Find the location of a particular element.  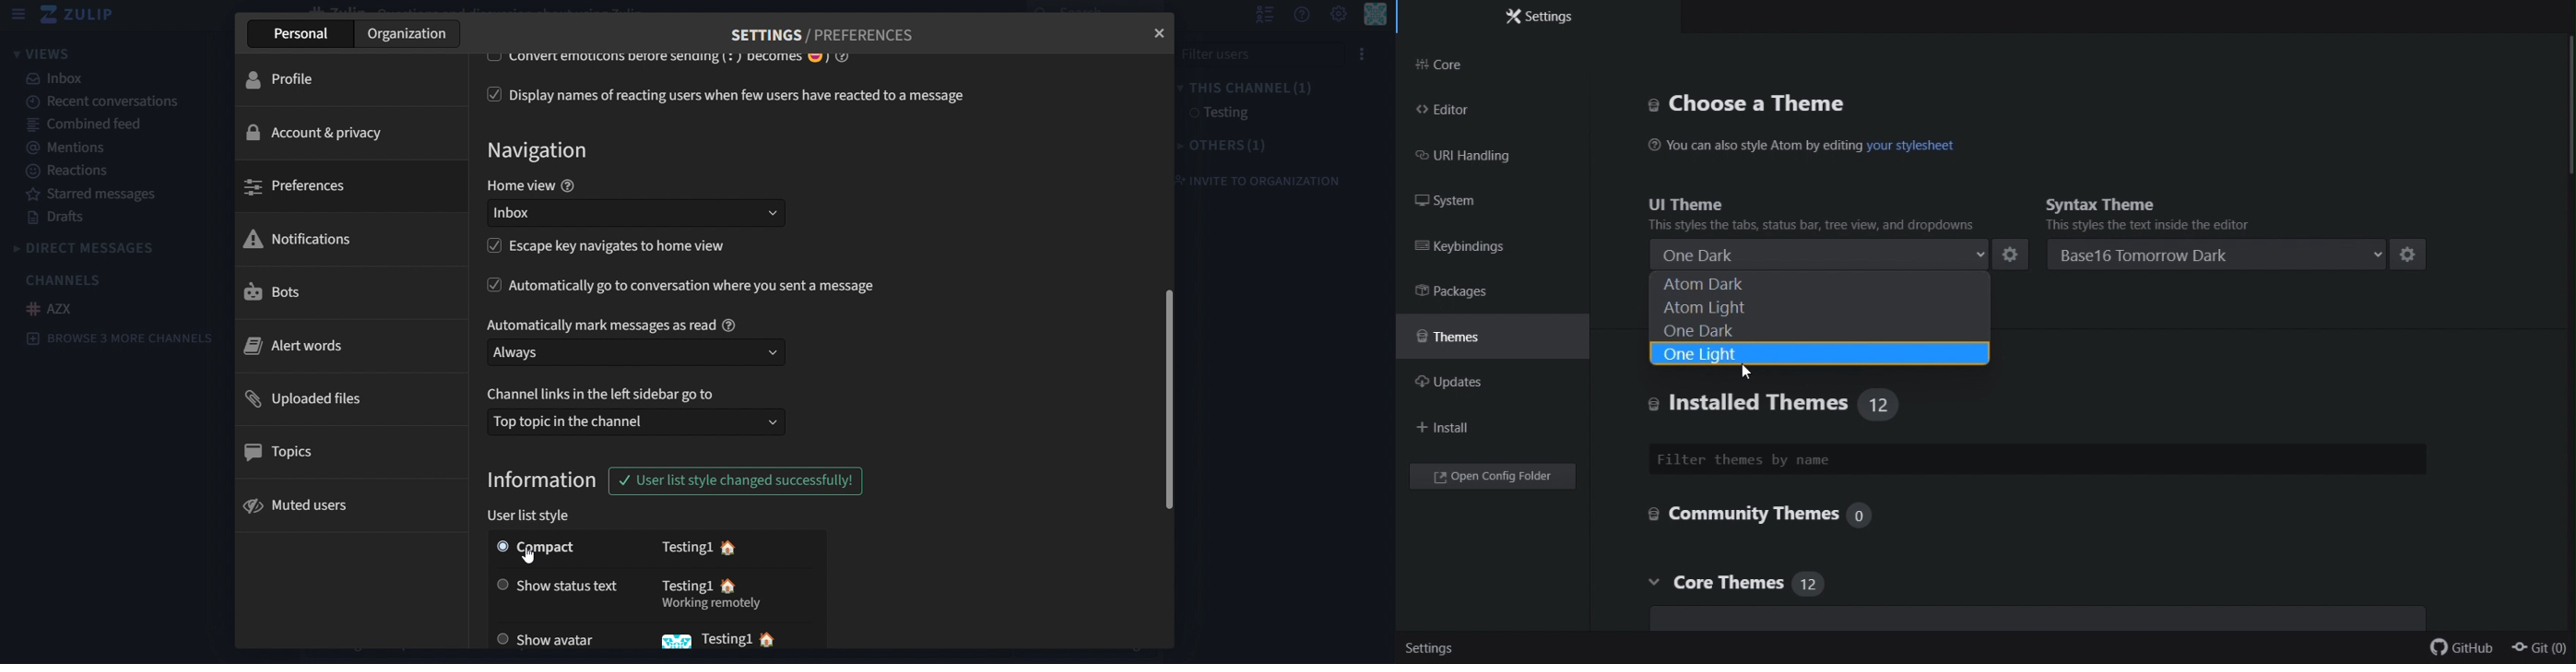

UI theme is located at coordinates (1808, 200).